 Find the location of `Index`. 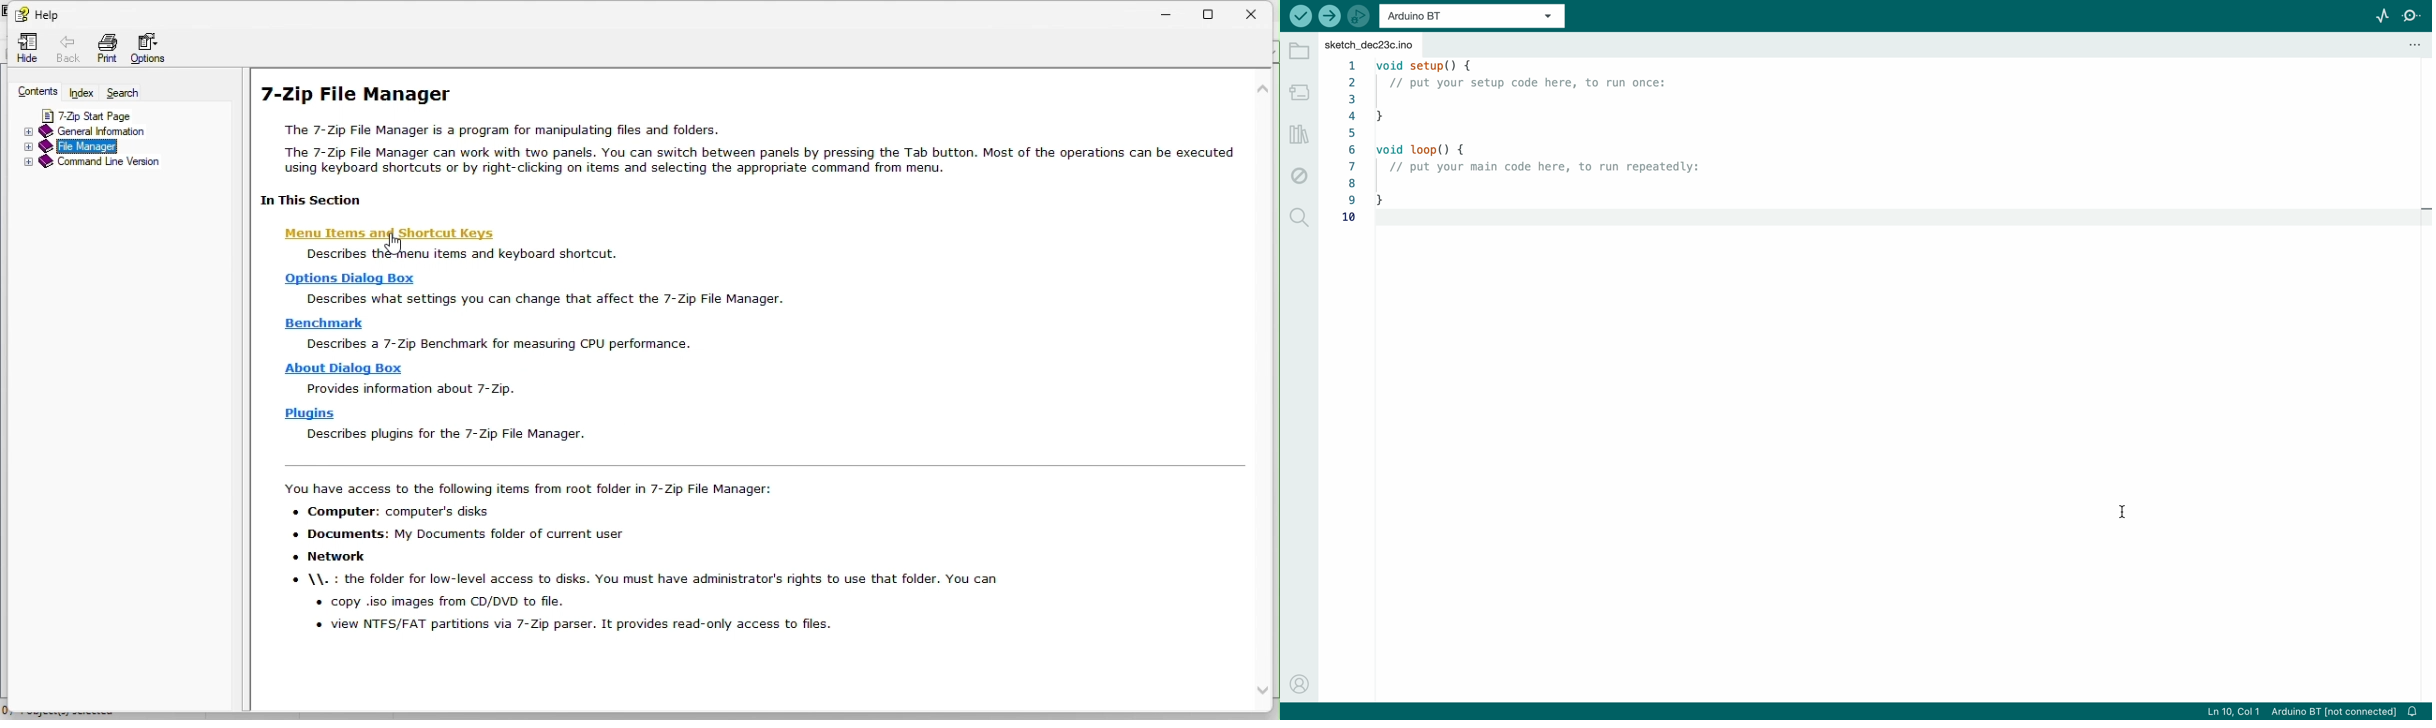

Index is located at coordinates (83, 91).